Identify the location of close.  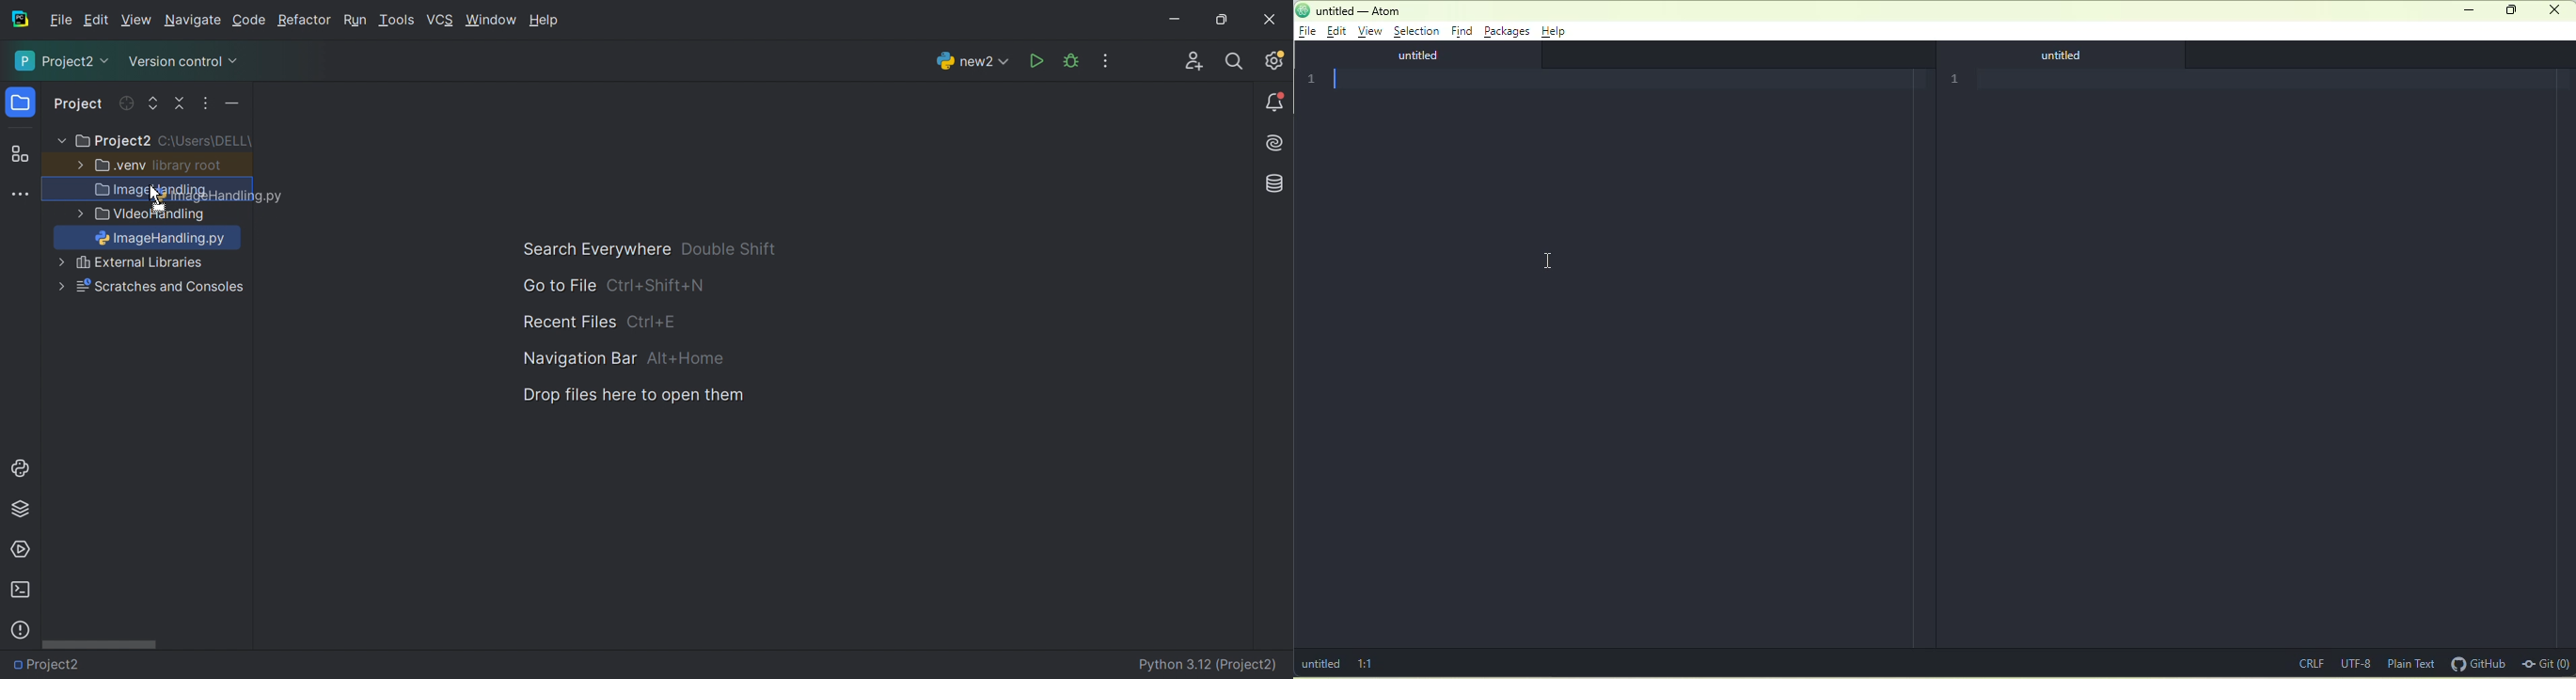
(2070, 56).